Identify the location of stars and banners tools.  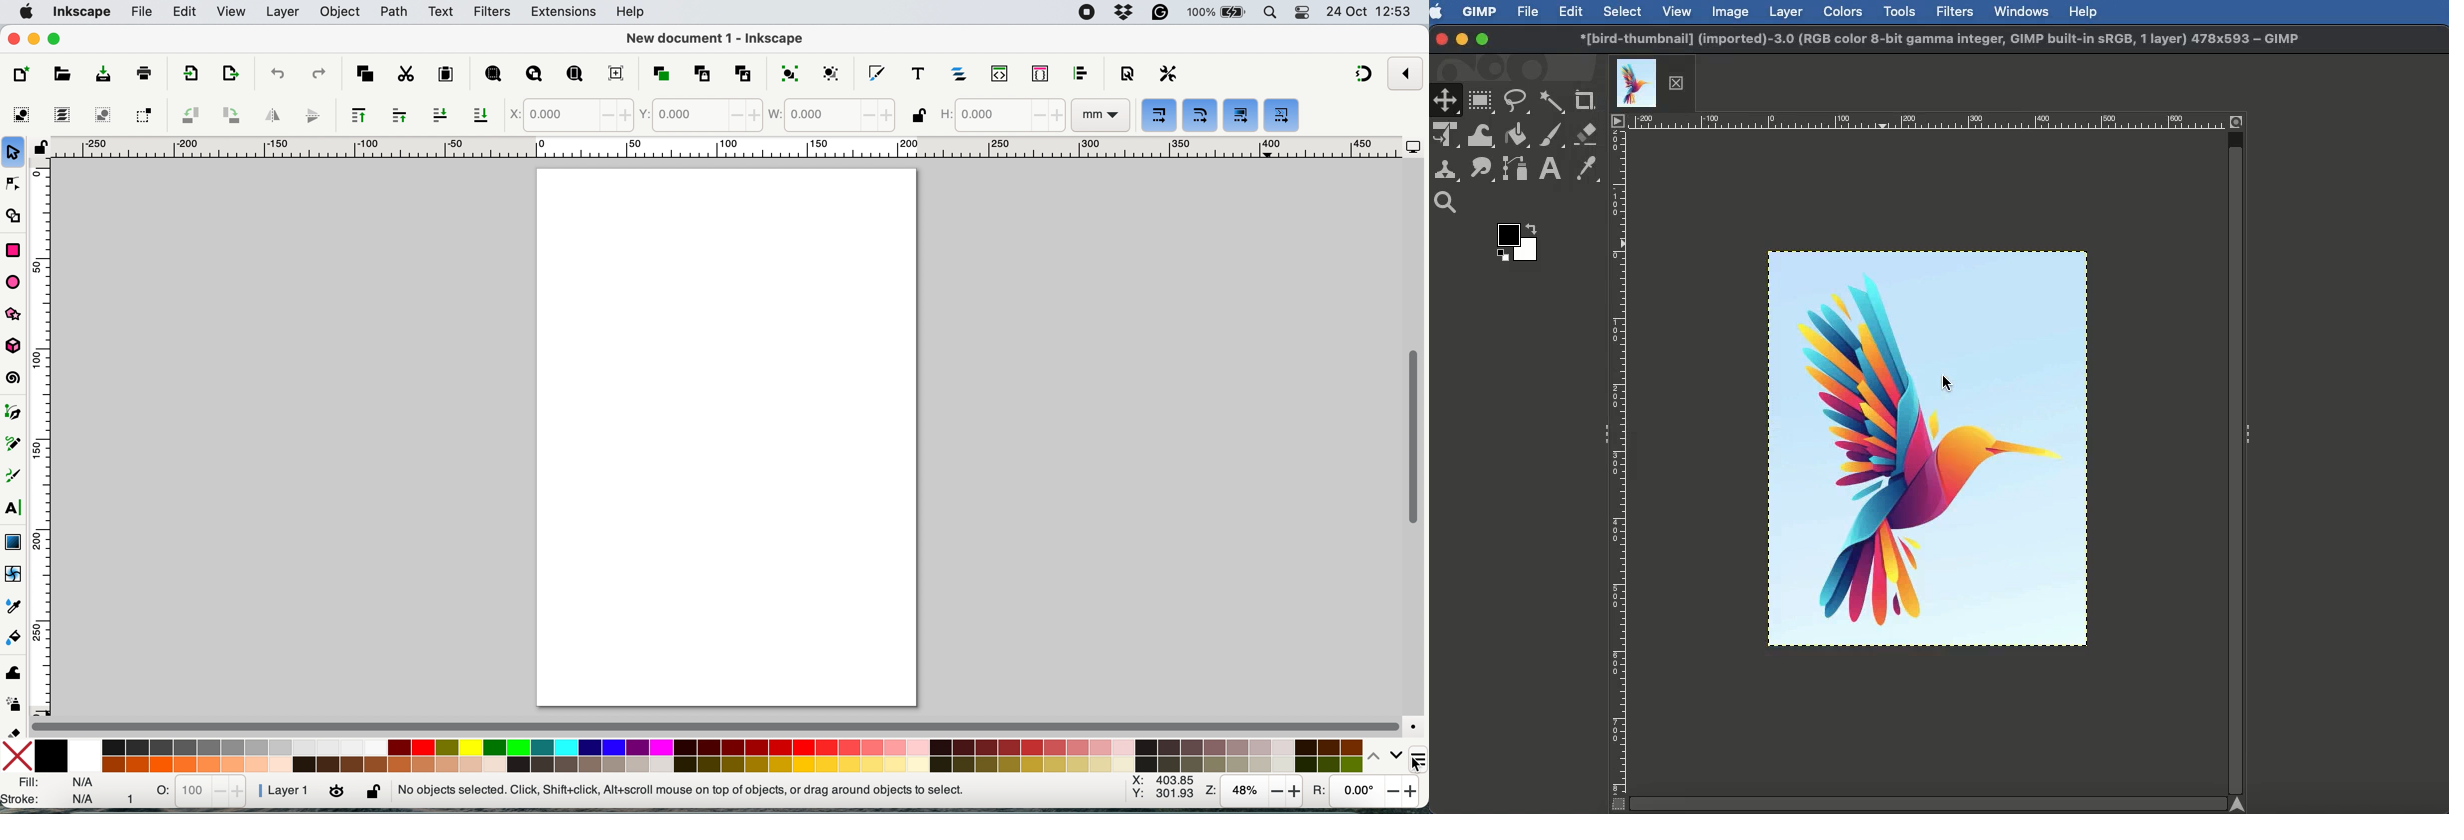
(15, 316).